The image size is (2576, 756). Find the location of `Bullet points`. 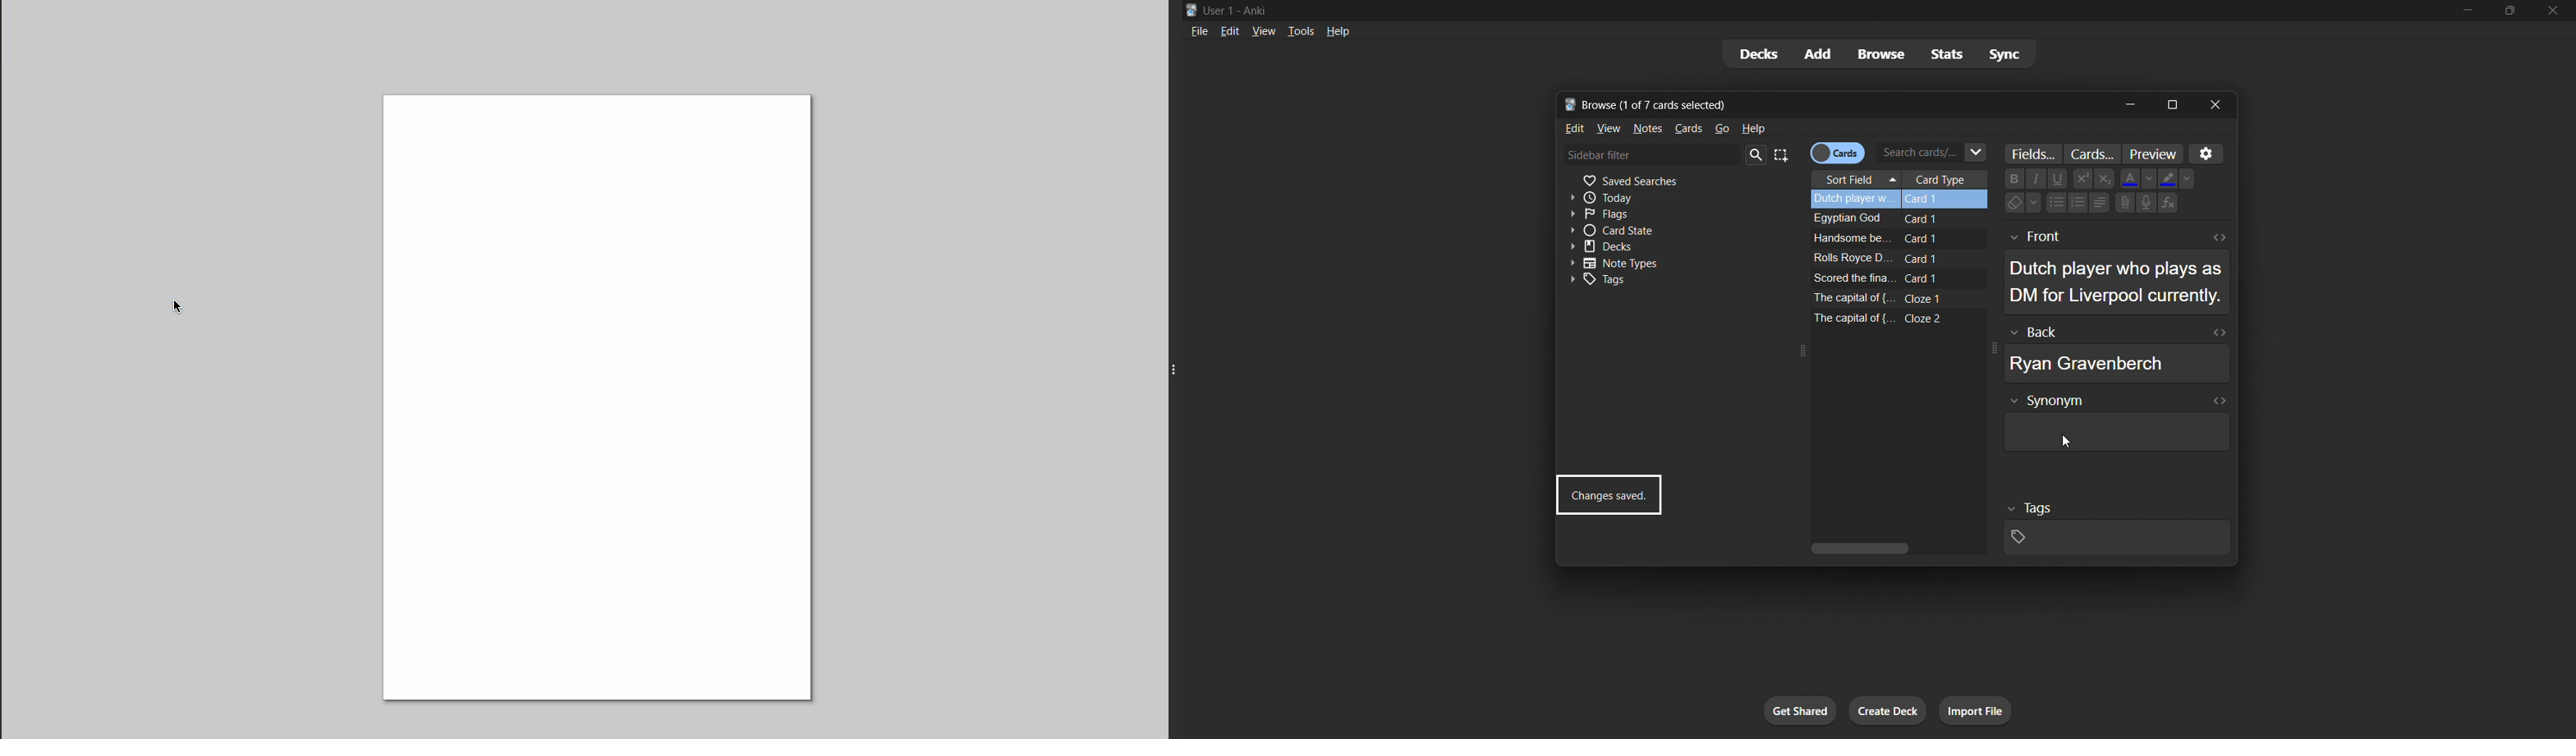

Bullet points is located at coordinates (2057, 203).